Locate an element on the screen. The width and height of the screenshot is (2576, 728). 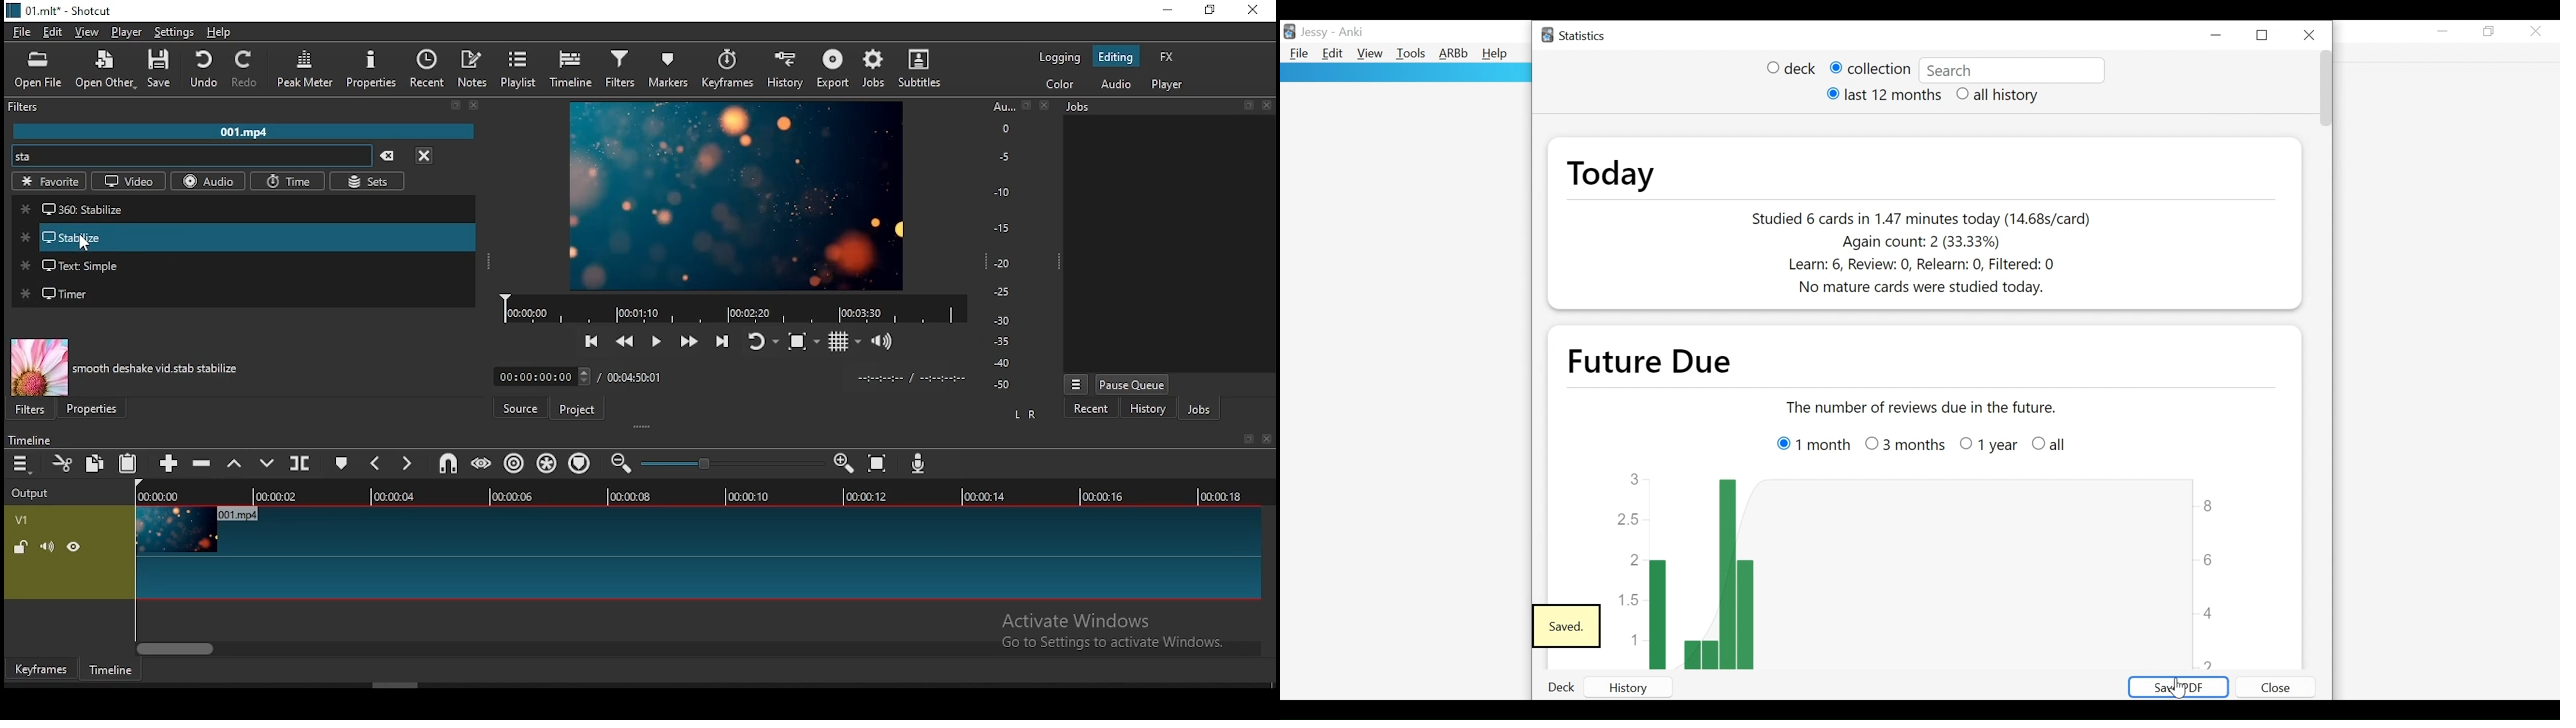
Edit is located at coordinates (1333, 55).